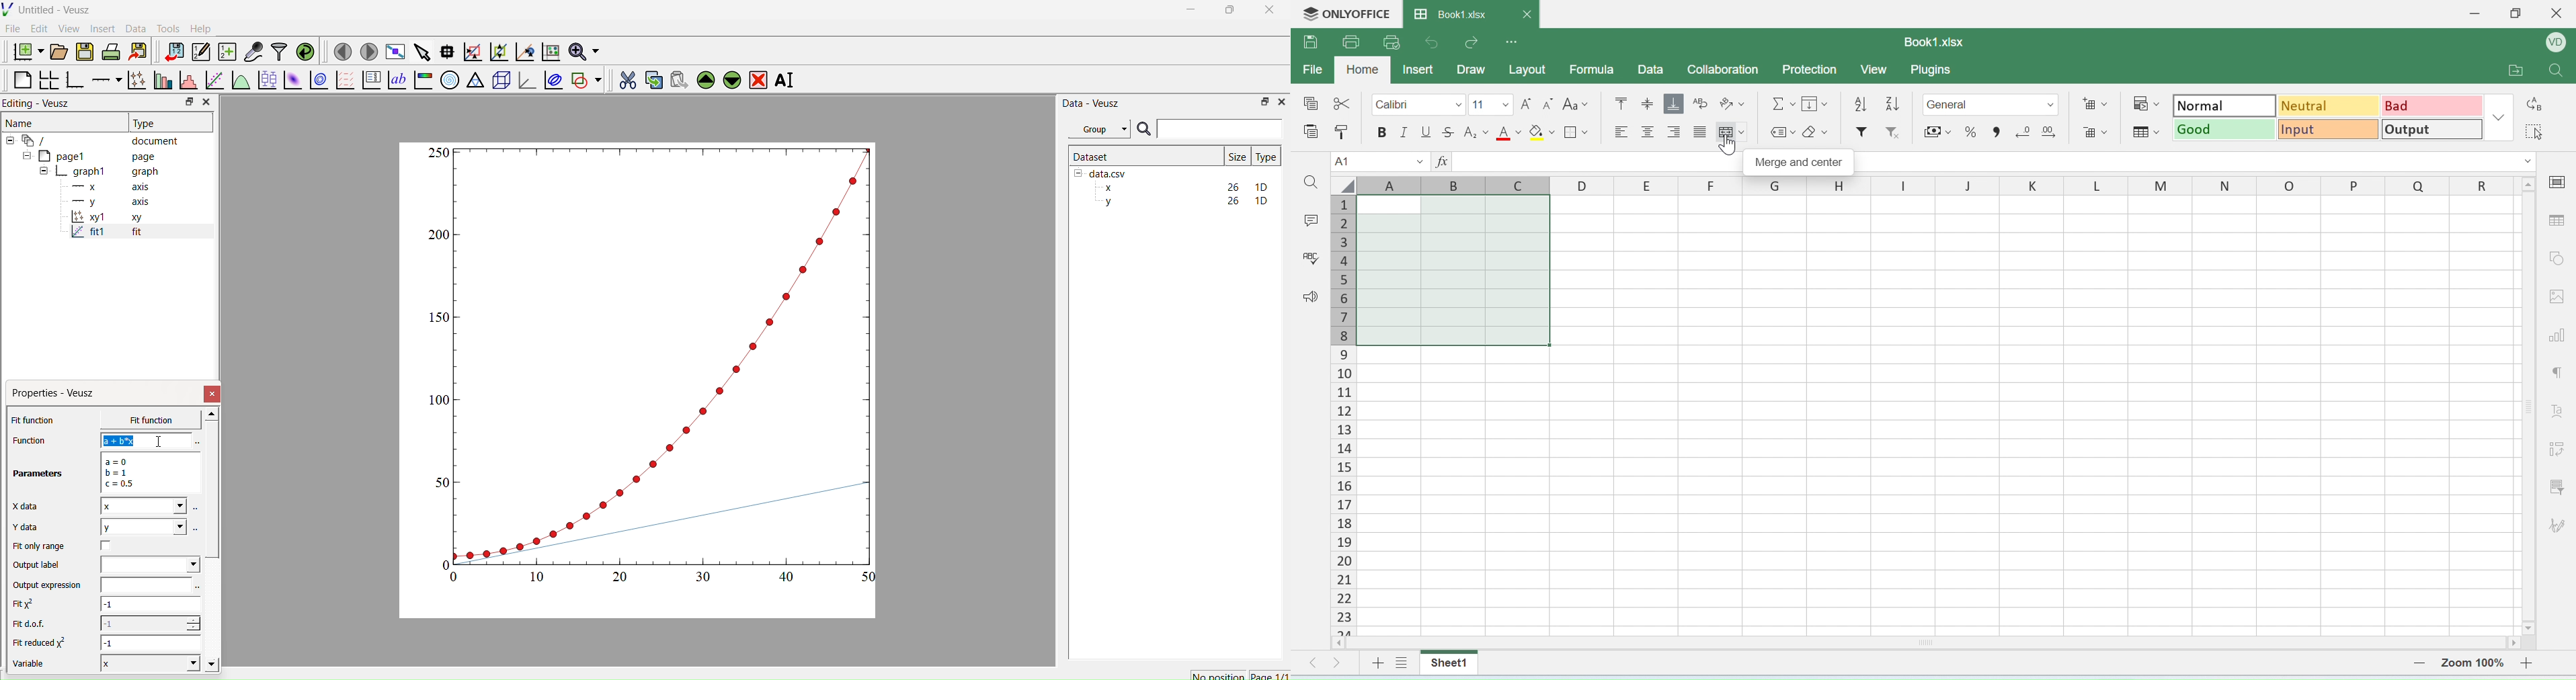 The image size is (2576, 700). What do you see at coordinates (623, 78) in the screenshot?
I see `Cut` at bounding box center [623, 78].